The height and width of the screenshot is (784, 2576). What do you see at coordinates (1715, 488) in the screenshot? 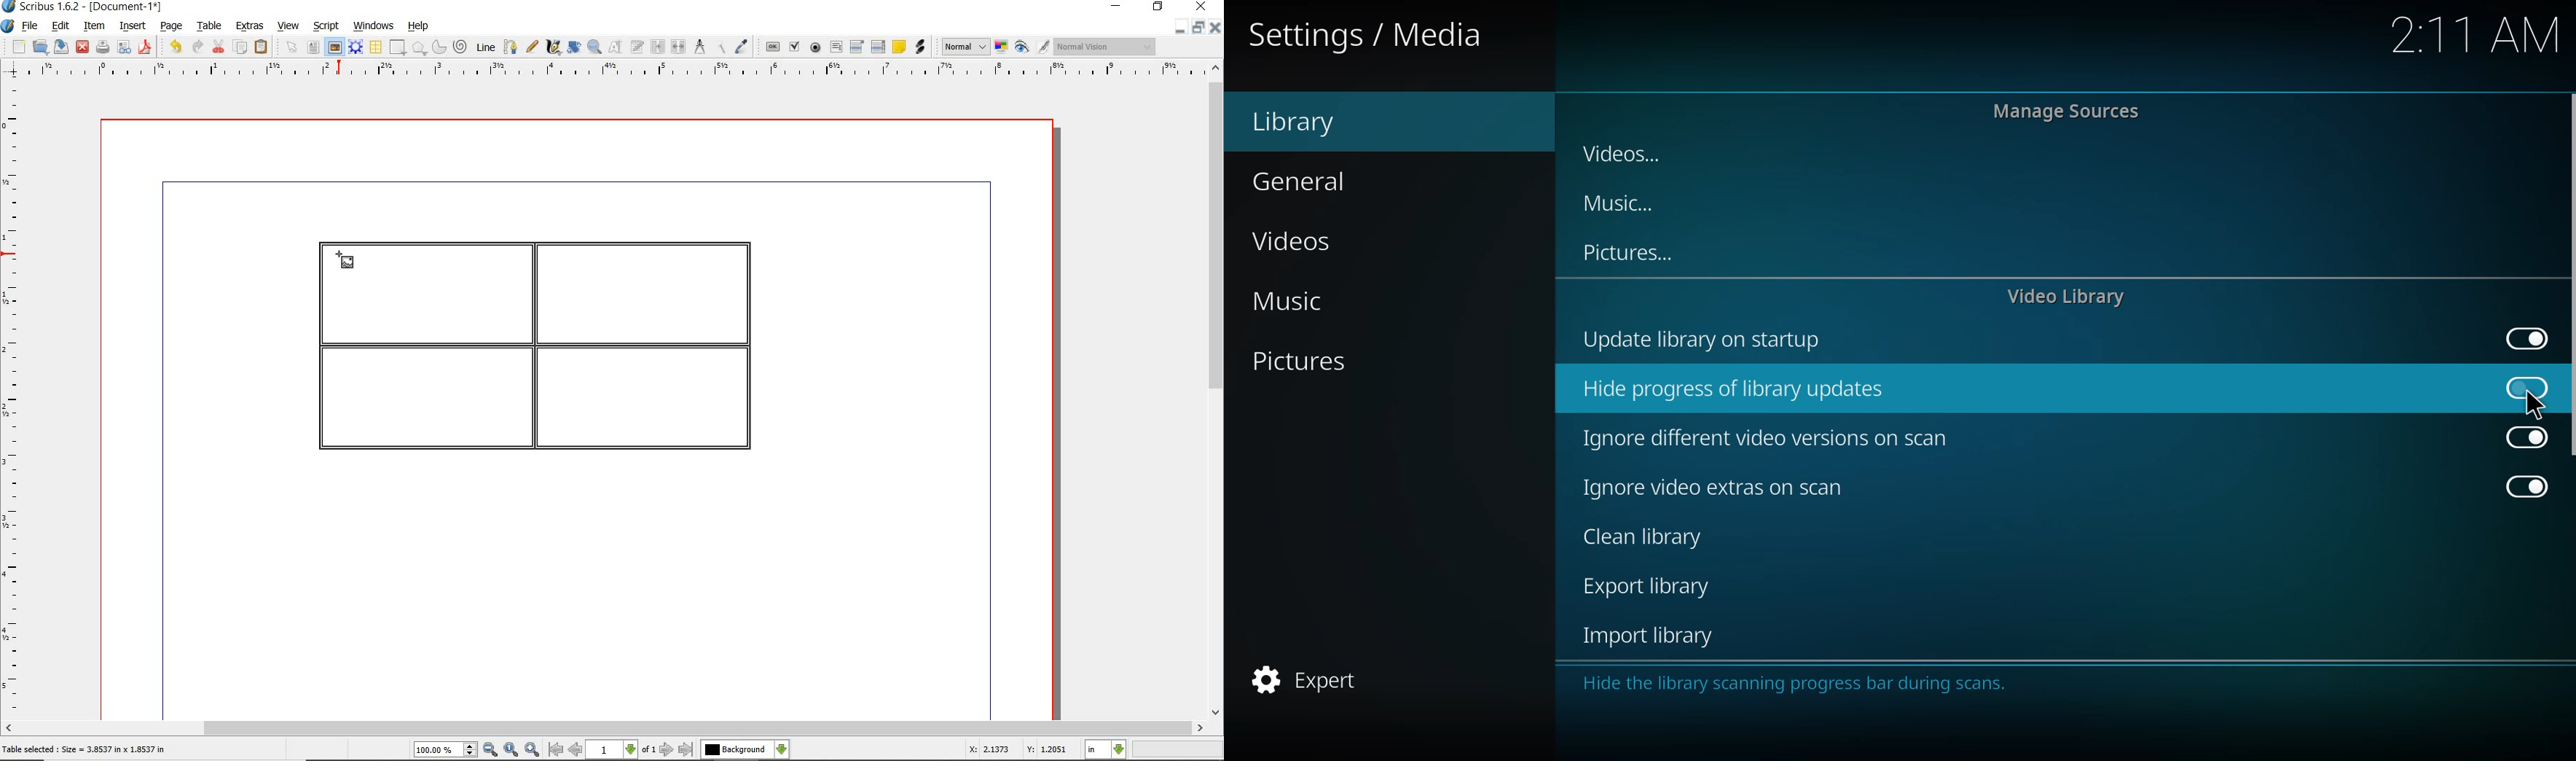
I see `ignore video extras on scan` at bounding box center [1715, 488].